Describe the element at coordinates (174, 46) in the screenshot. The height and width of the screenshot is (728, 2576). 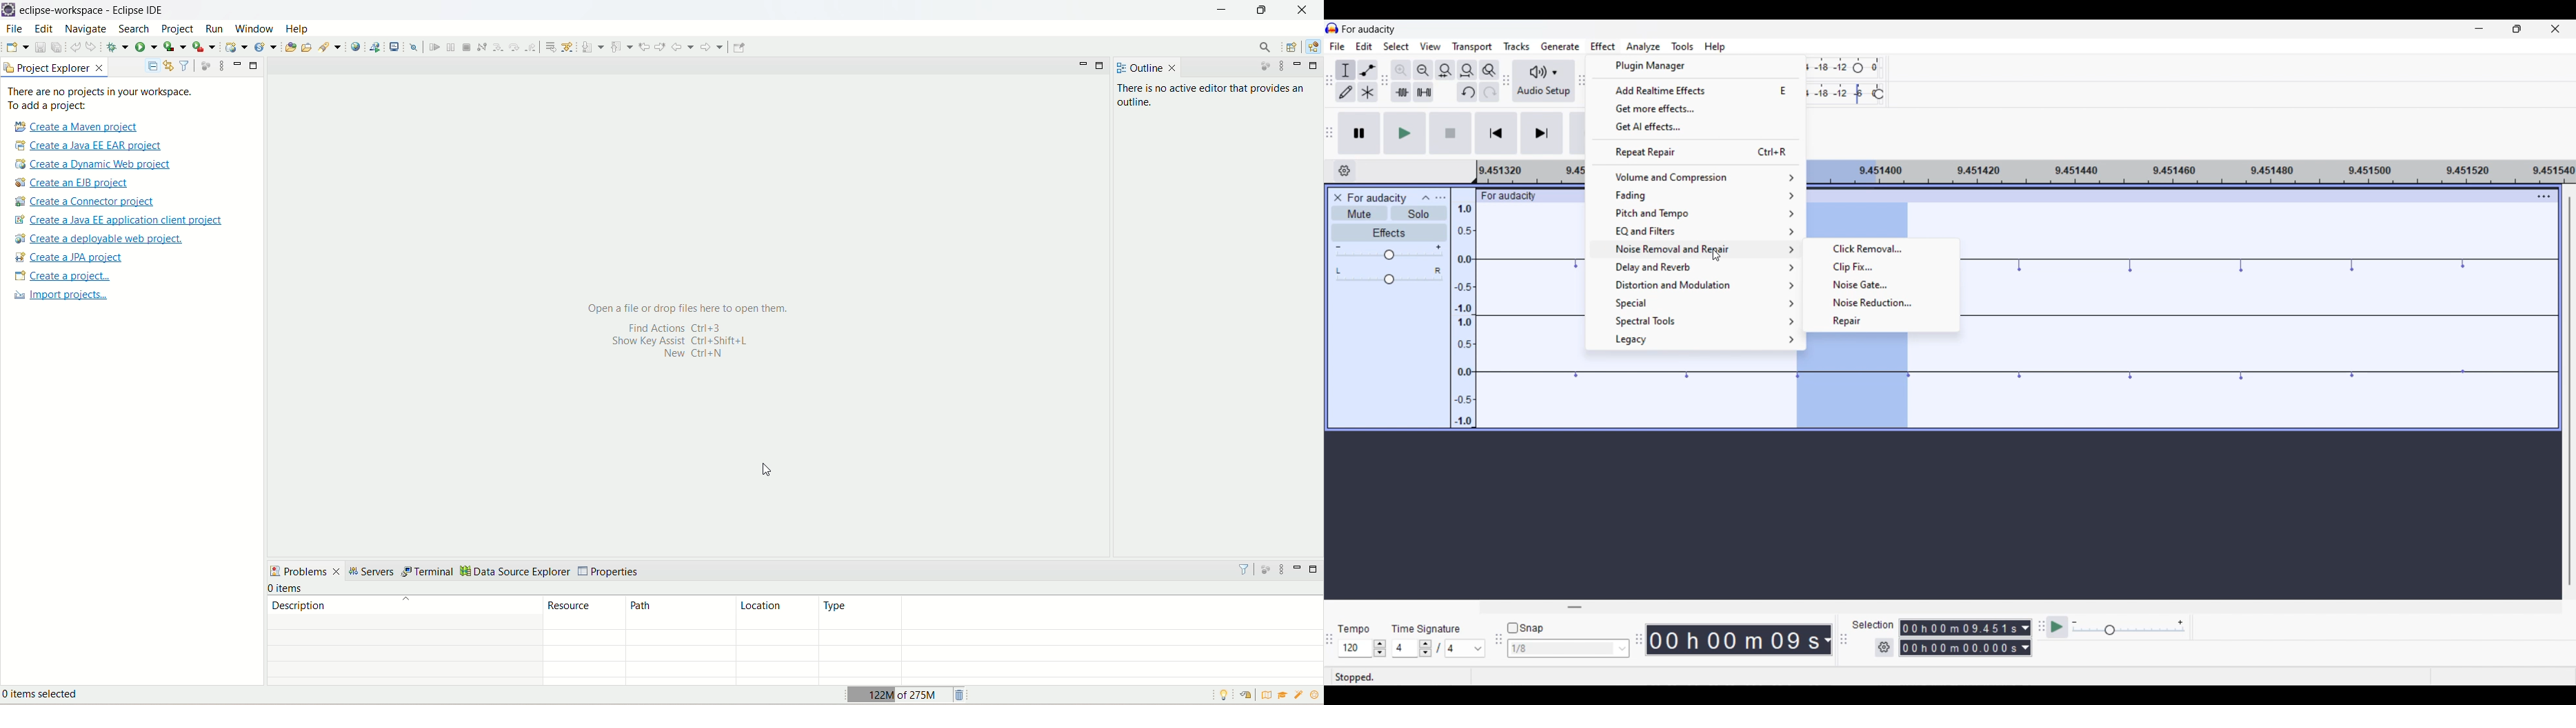
I see `coverage` at that location.